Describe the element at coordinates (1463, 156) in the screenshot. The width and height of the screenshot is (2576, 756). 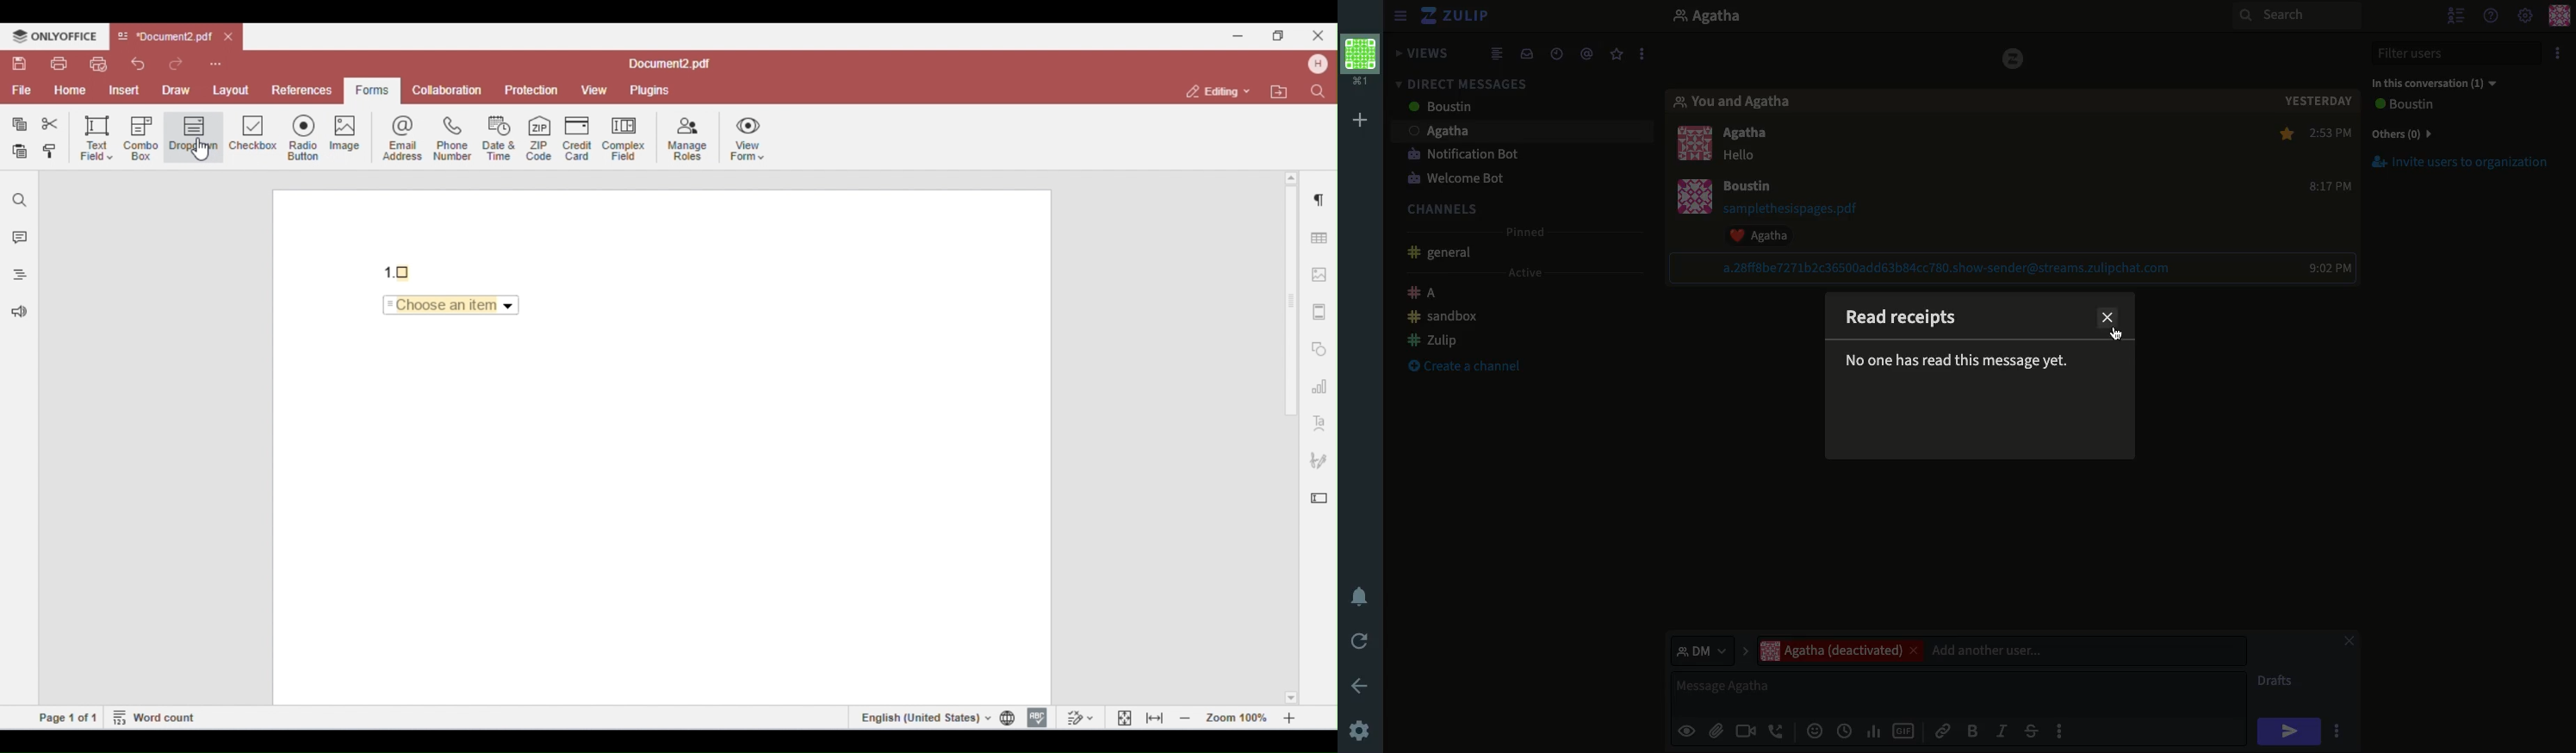
I see `Notification bot` at that location.